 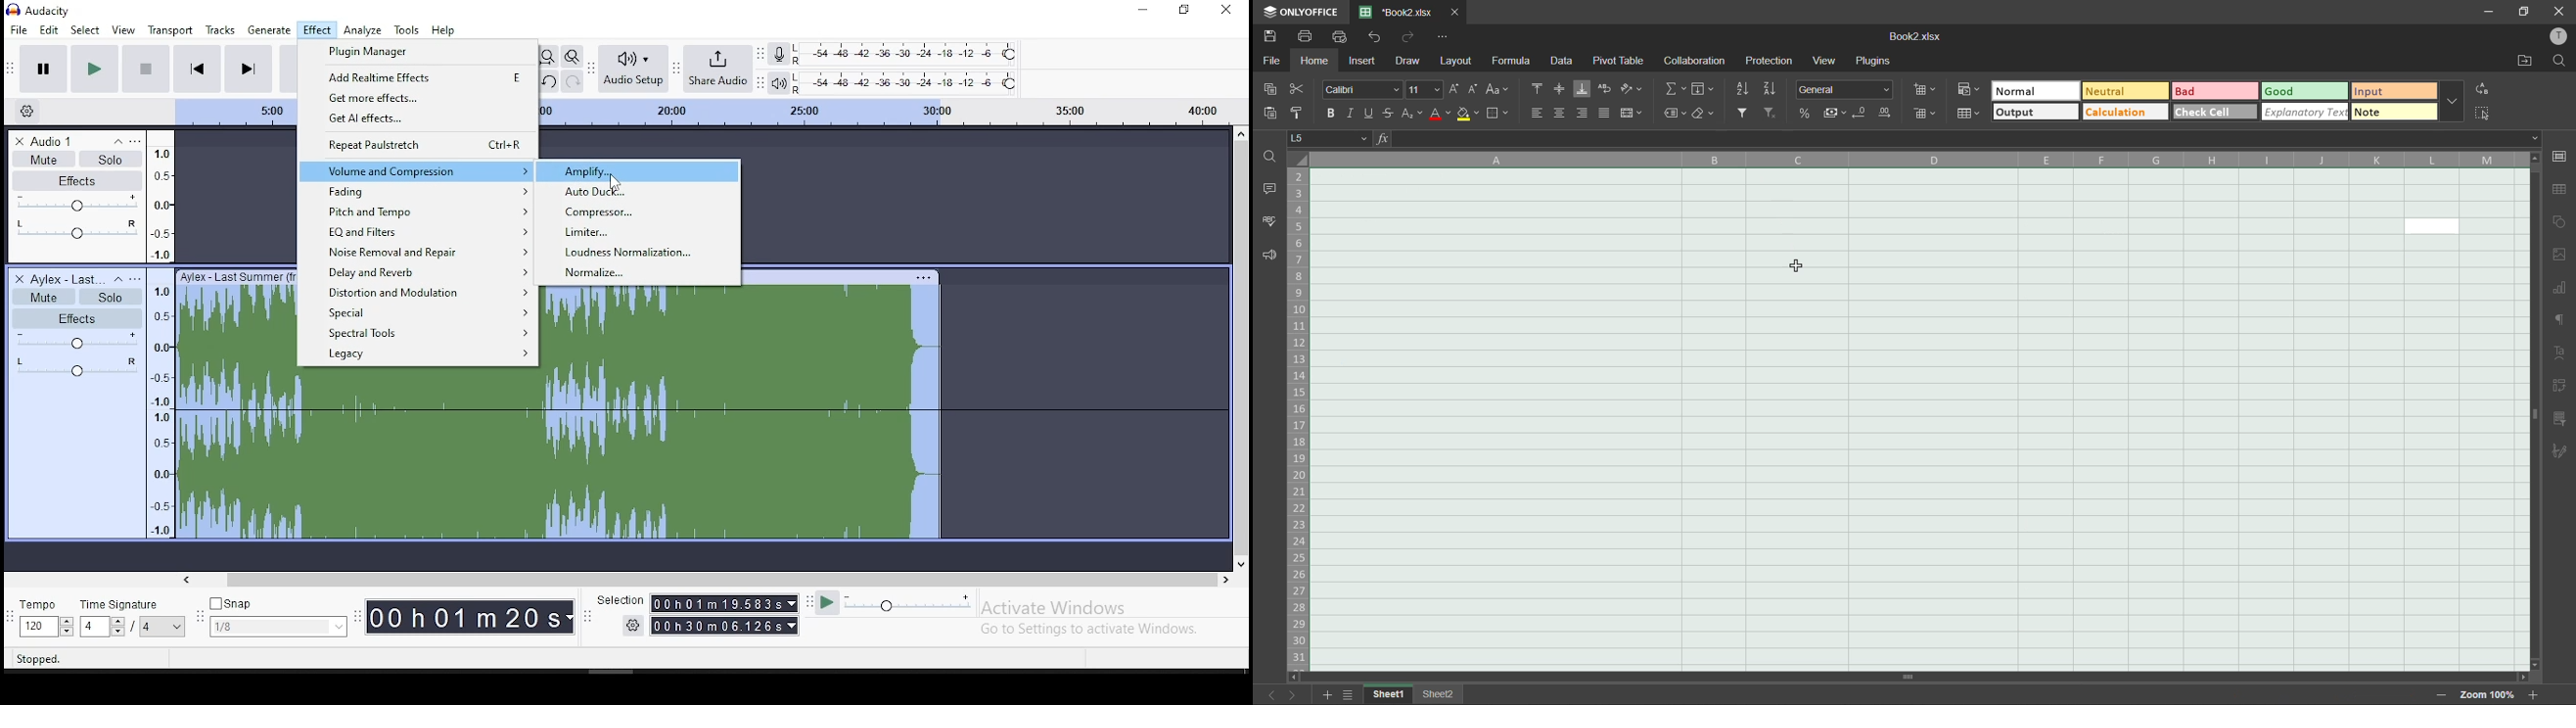 I want to click on cut, so click(x=1298, y=87).